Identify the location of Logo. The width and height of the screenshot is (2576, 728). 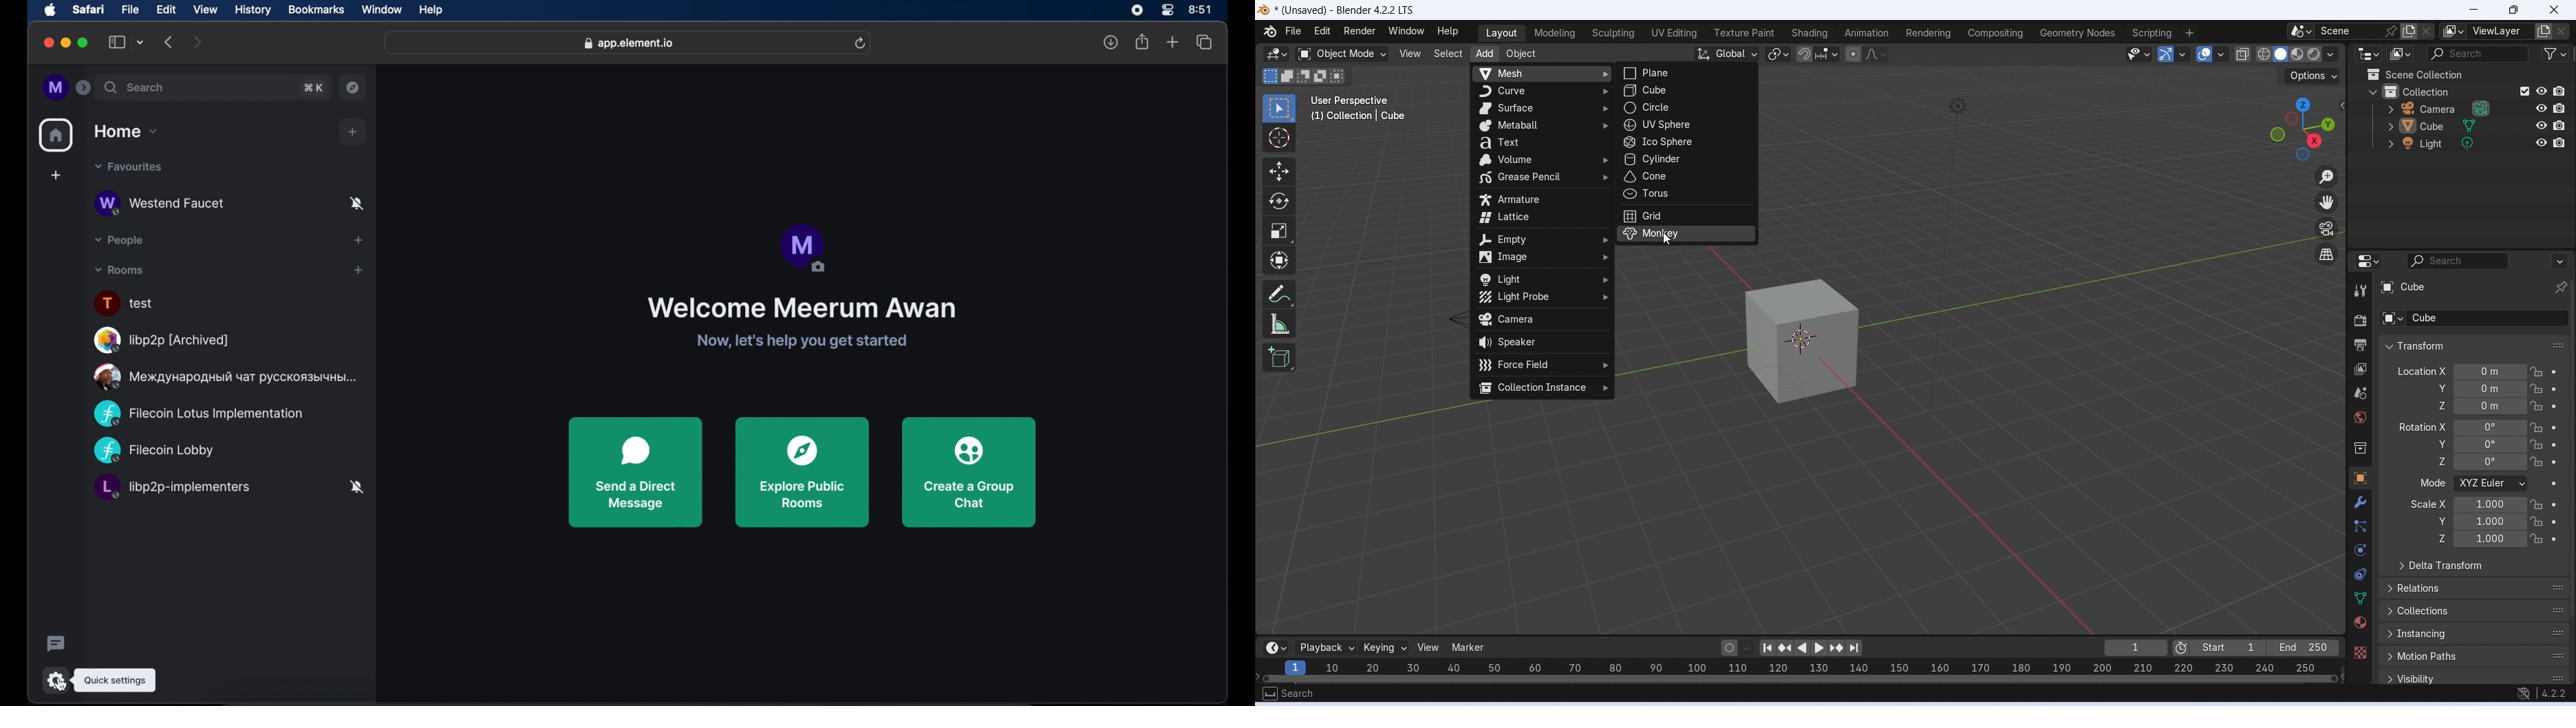
(1269, 31).